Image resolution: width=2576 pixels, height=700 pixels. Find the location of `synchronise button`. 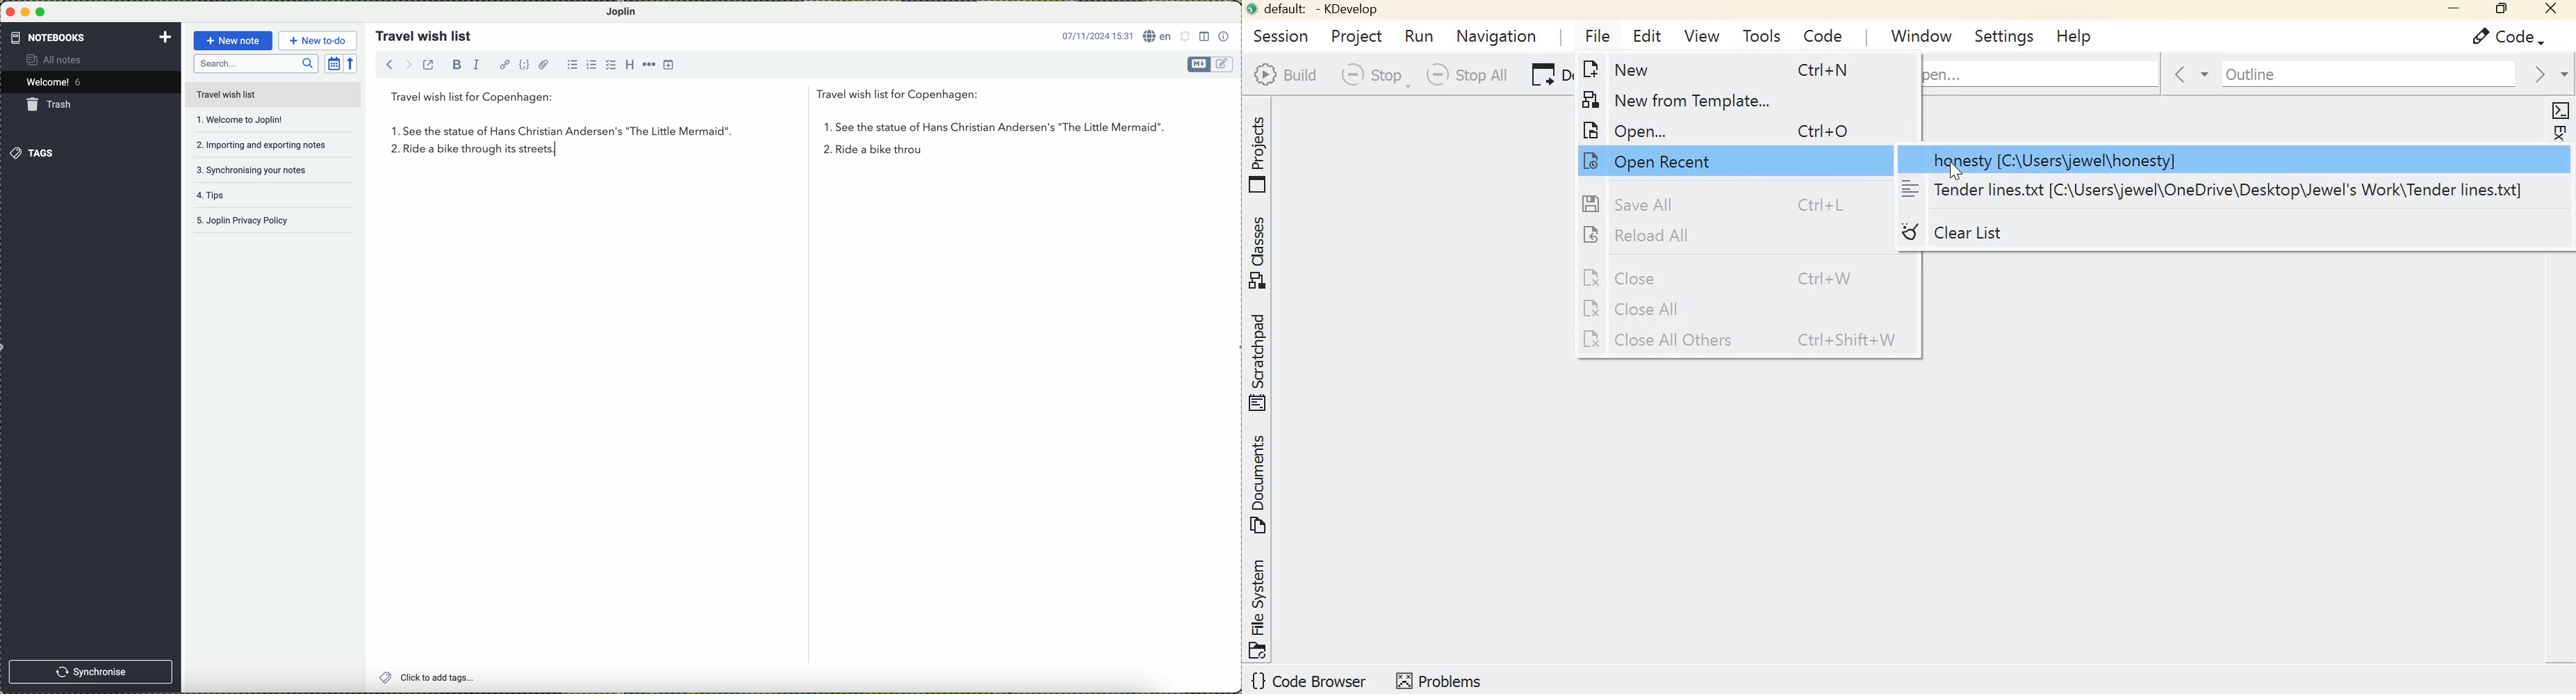

synchronise button is located at coordinates (92, 671).